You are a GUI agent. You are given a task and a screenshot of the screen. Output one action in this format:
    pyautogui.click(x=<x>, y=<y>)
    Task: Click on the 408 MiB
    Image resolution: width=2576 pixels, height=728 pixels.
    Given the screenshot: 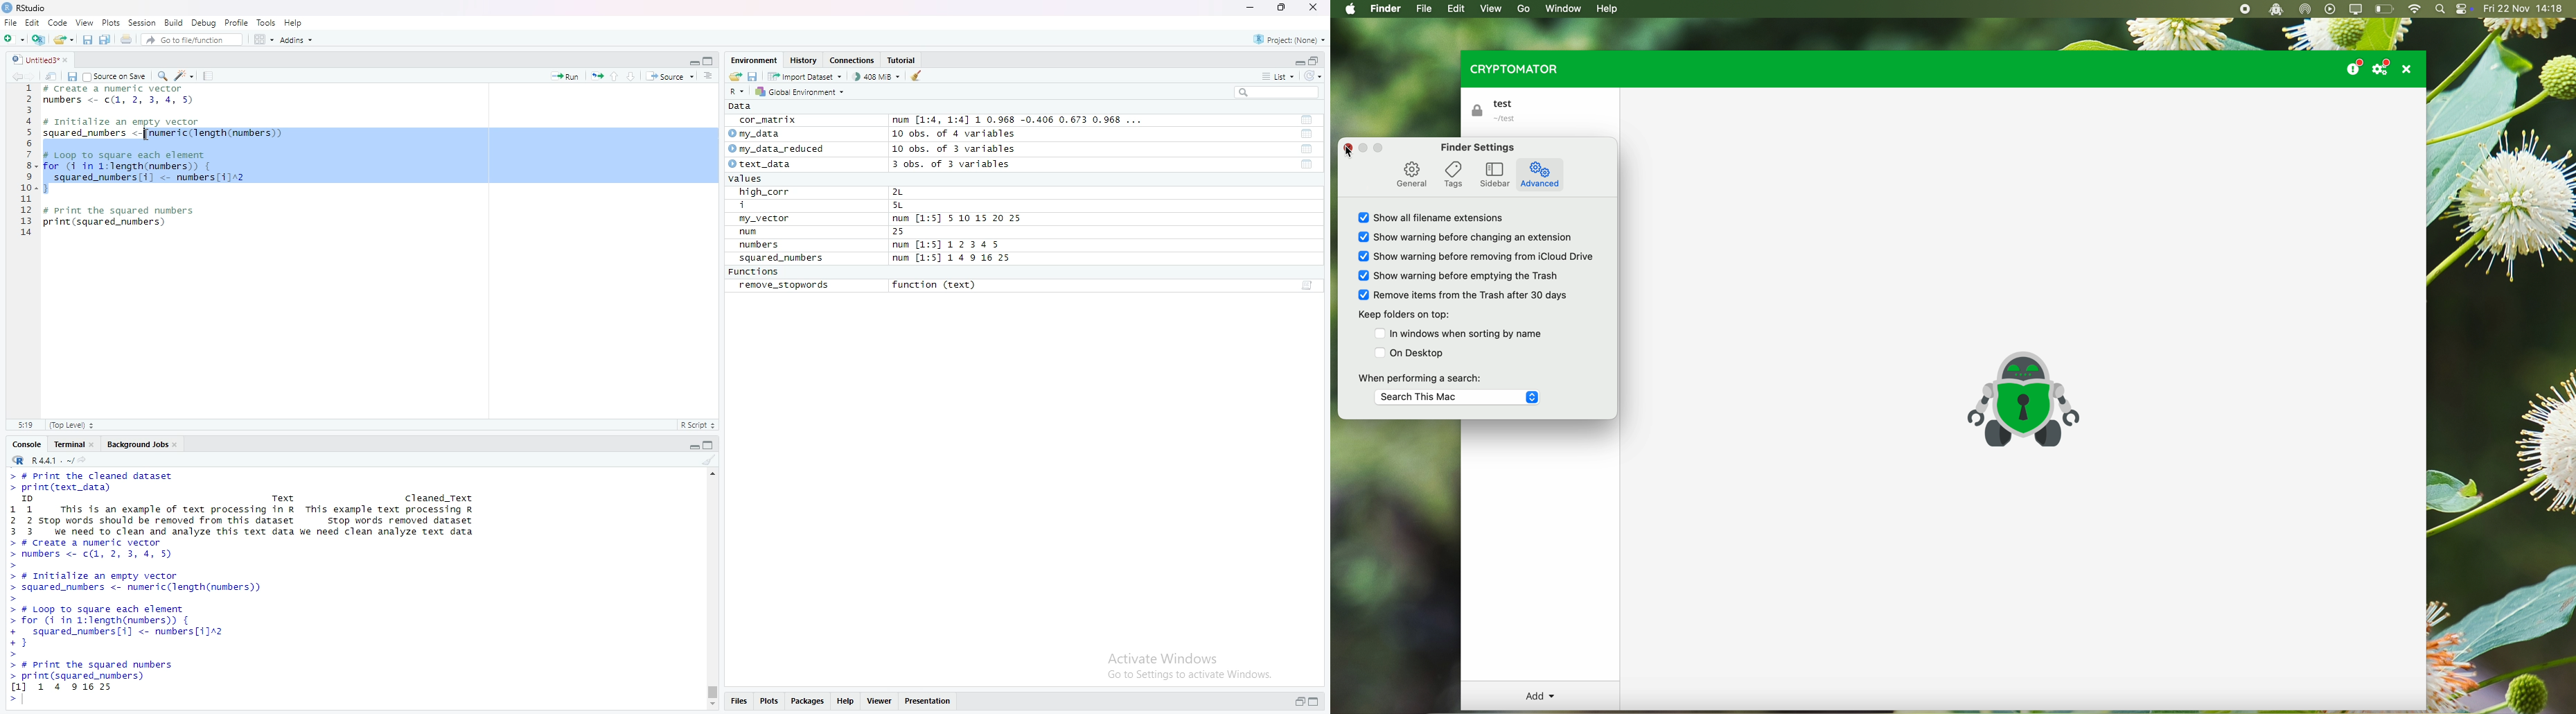 What is the action you would take?
    pyautogui.click(x=876, y=76)
    